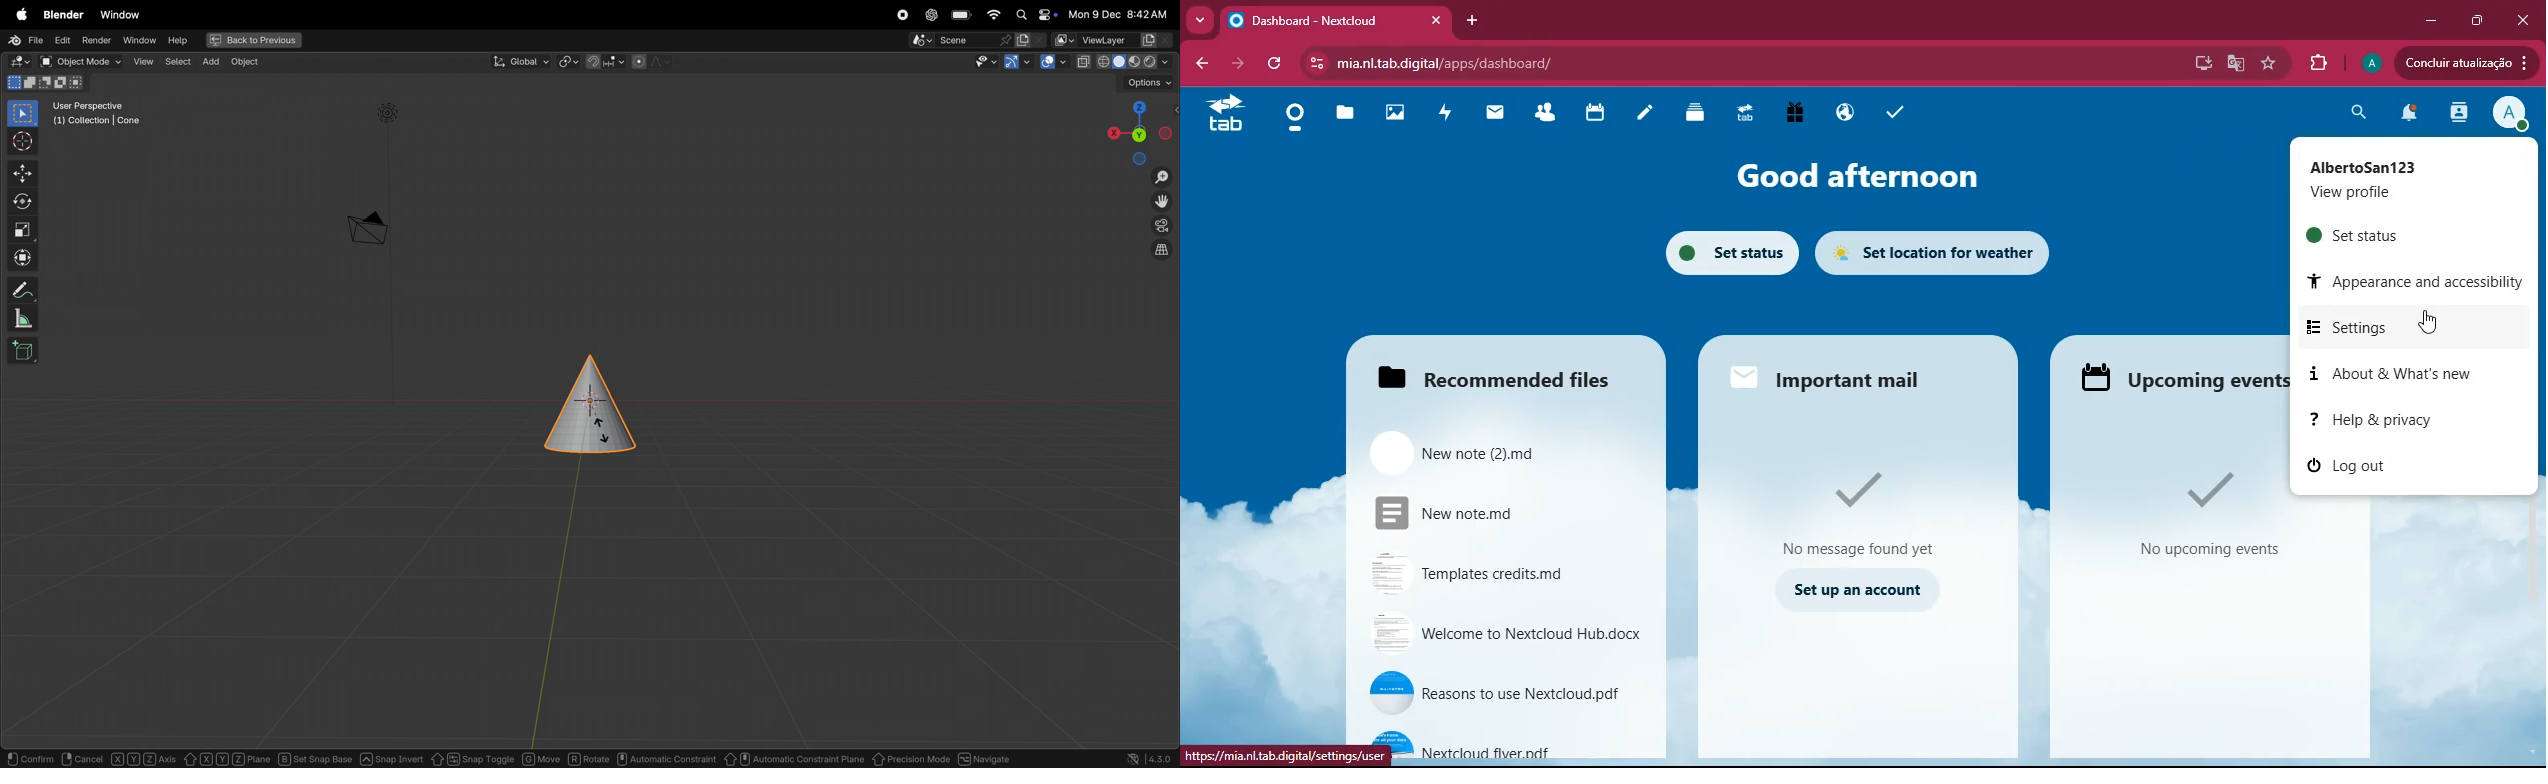  I want to click on file, so click(1487, 569).